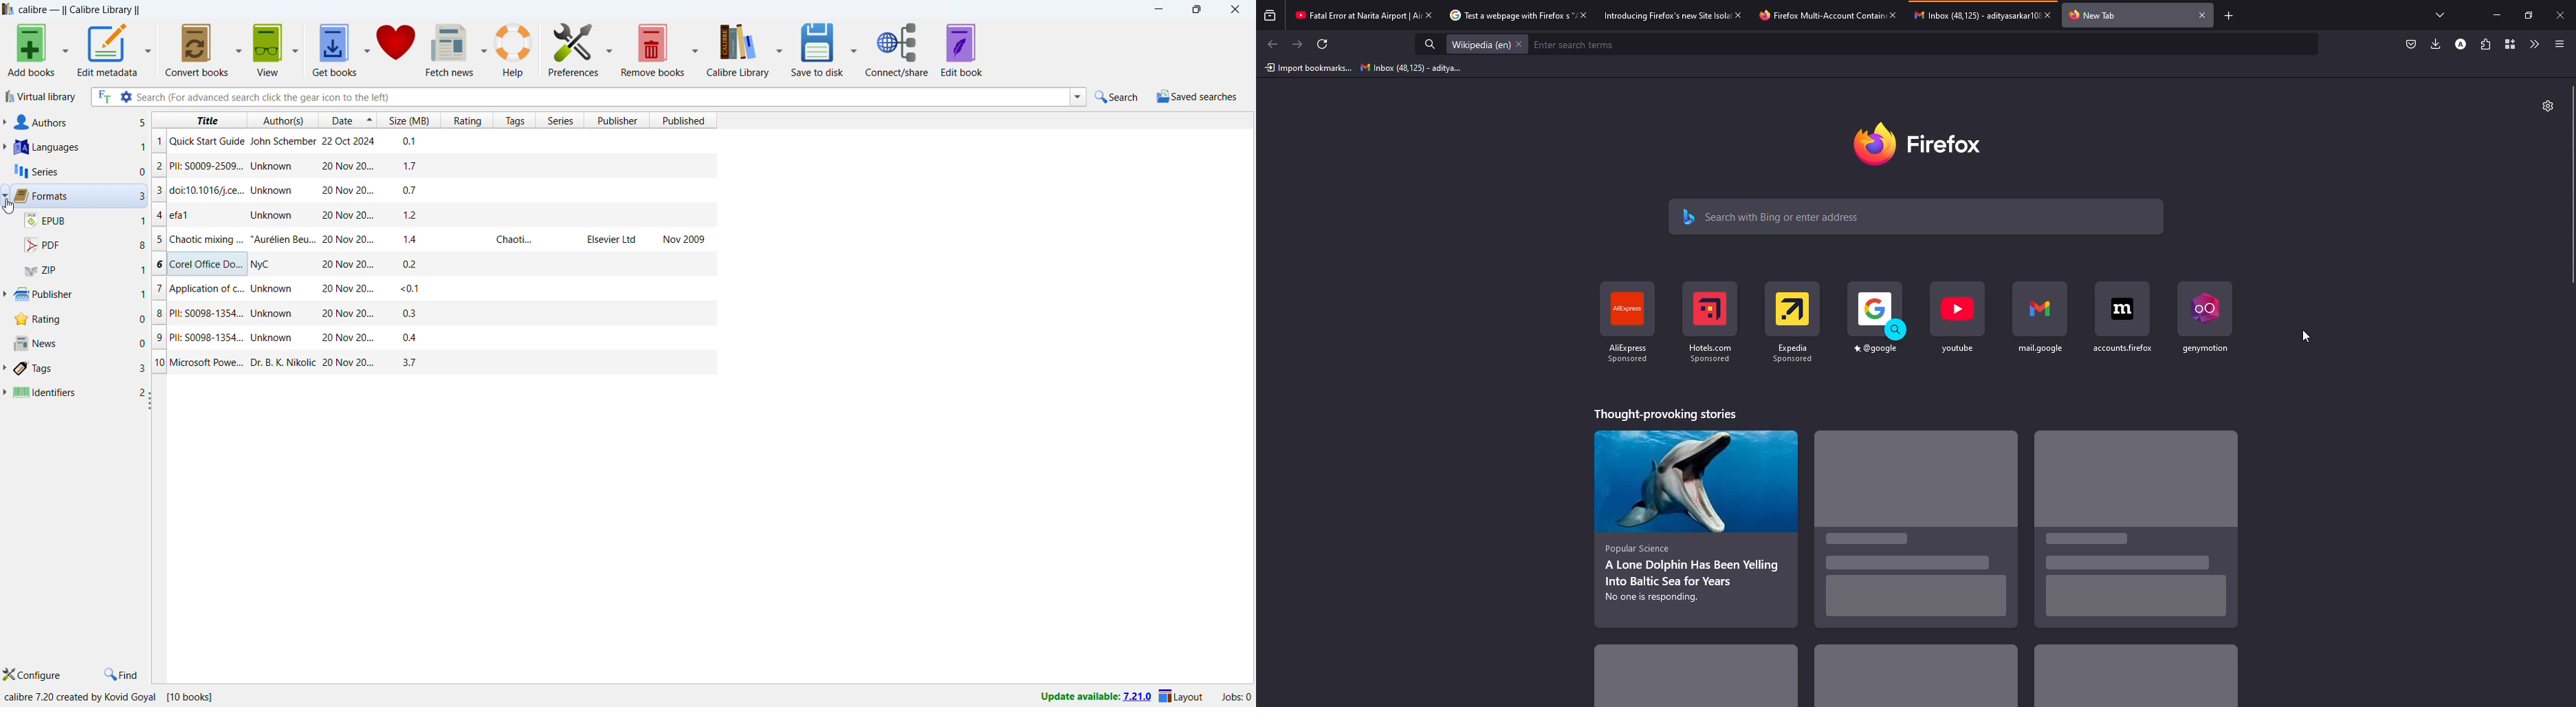 The image size is (2576, 728). What do you see at coordinates (79, 196) in the screenshot?
I see `formats` at bounding box center [79, 196].